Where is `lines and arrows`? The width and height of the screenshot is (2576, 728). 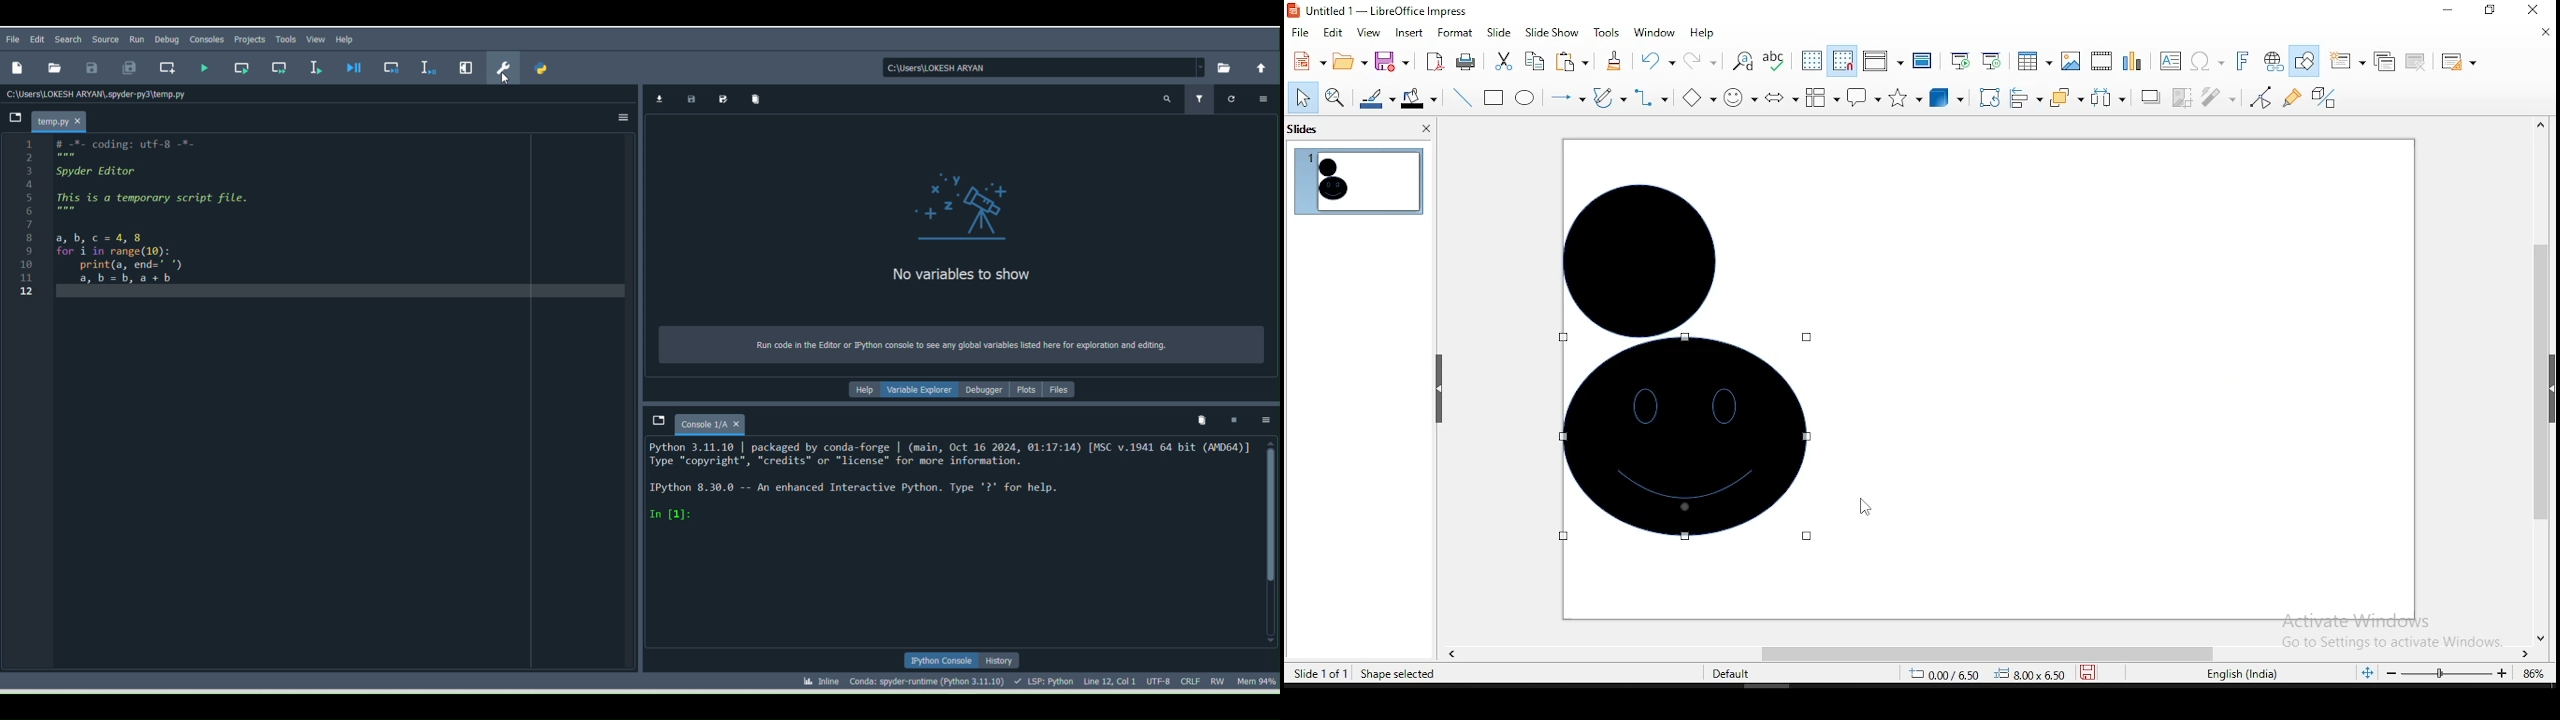
lines and arrows is located at coordinates (1566, 97).